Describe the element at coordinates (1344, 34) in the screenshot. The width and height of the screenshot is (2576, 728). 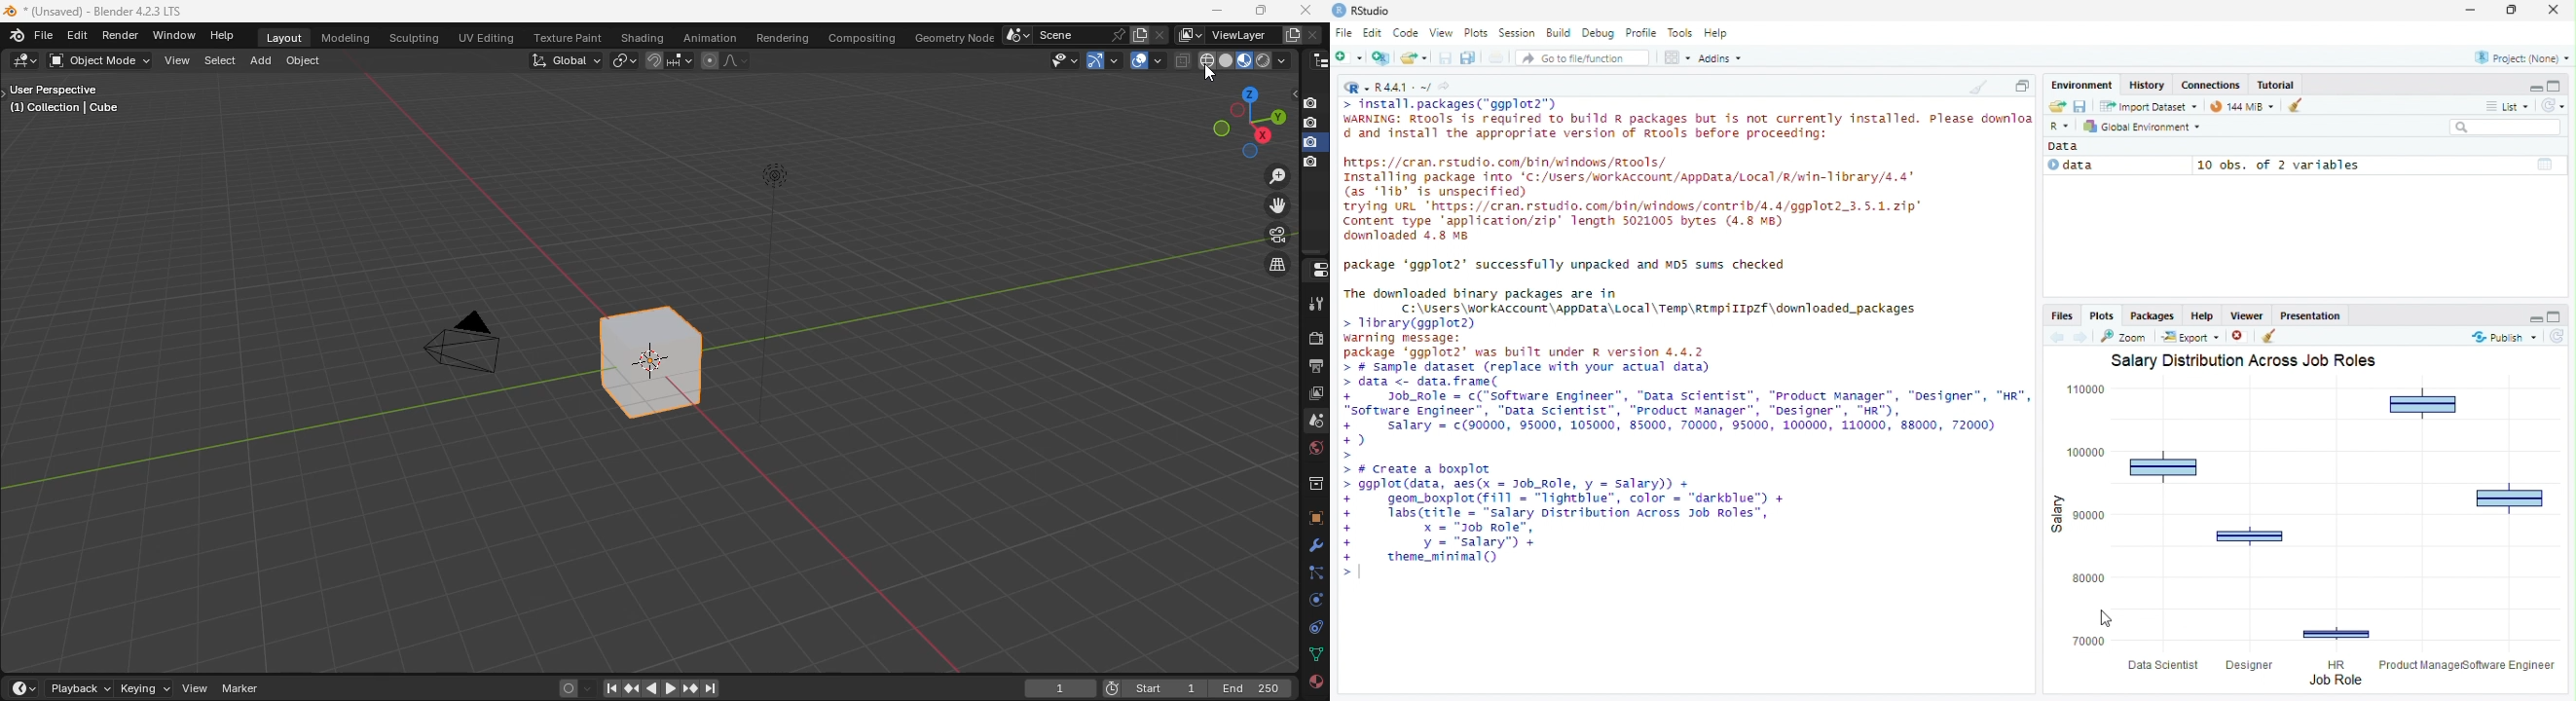
I see `File` at that location.